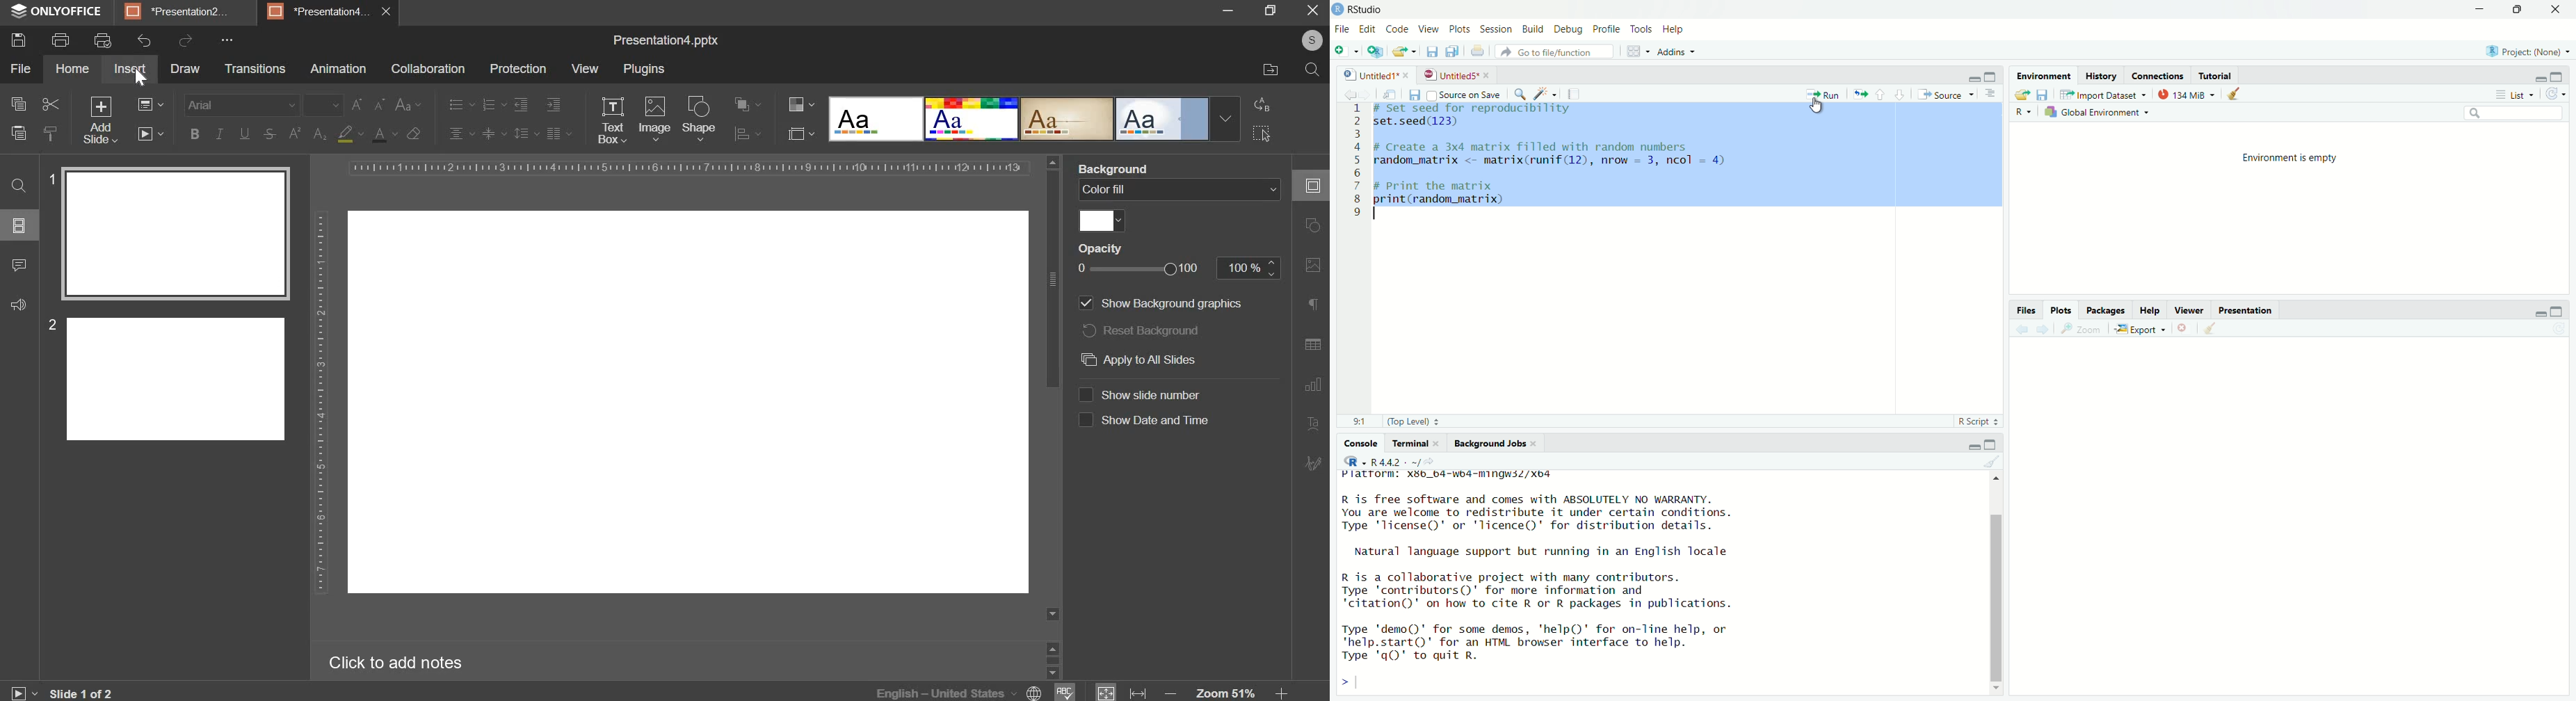 The height and width of the screenshot is (728, 2576). What do you see at coordinates (2043, 96) in the screenshot?
I see `save` at bounding box center [2043, 96].